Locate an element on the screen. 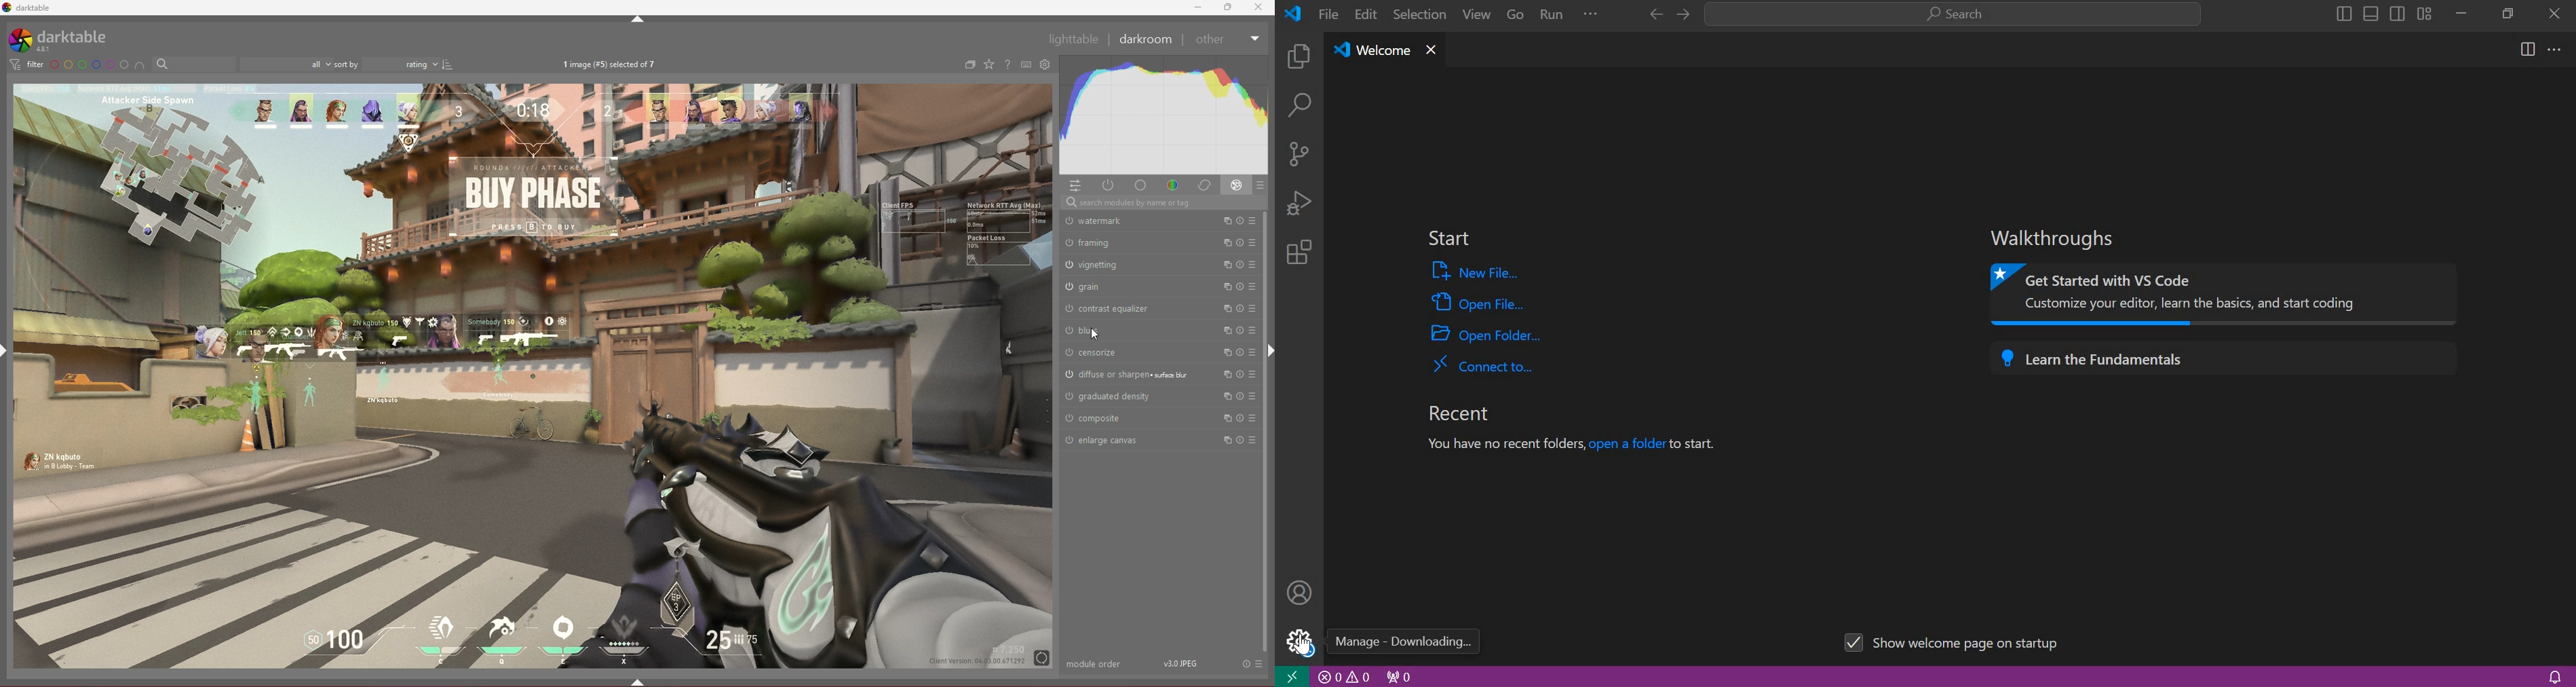 This screenshot has height=700, width=2576. filter is located at coordinates (27, 64).